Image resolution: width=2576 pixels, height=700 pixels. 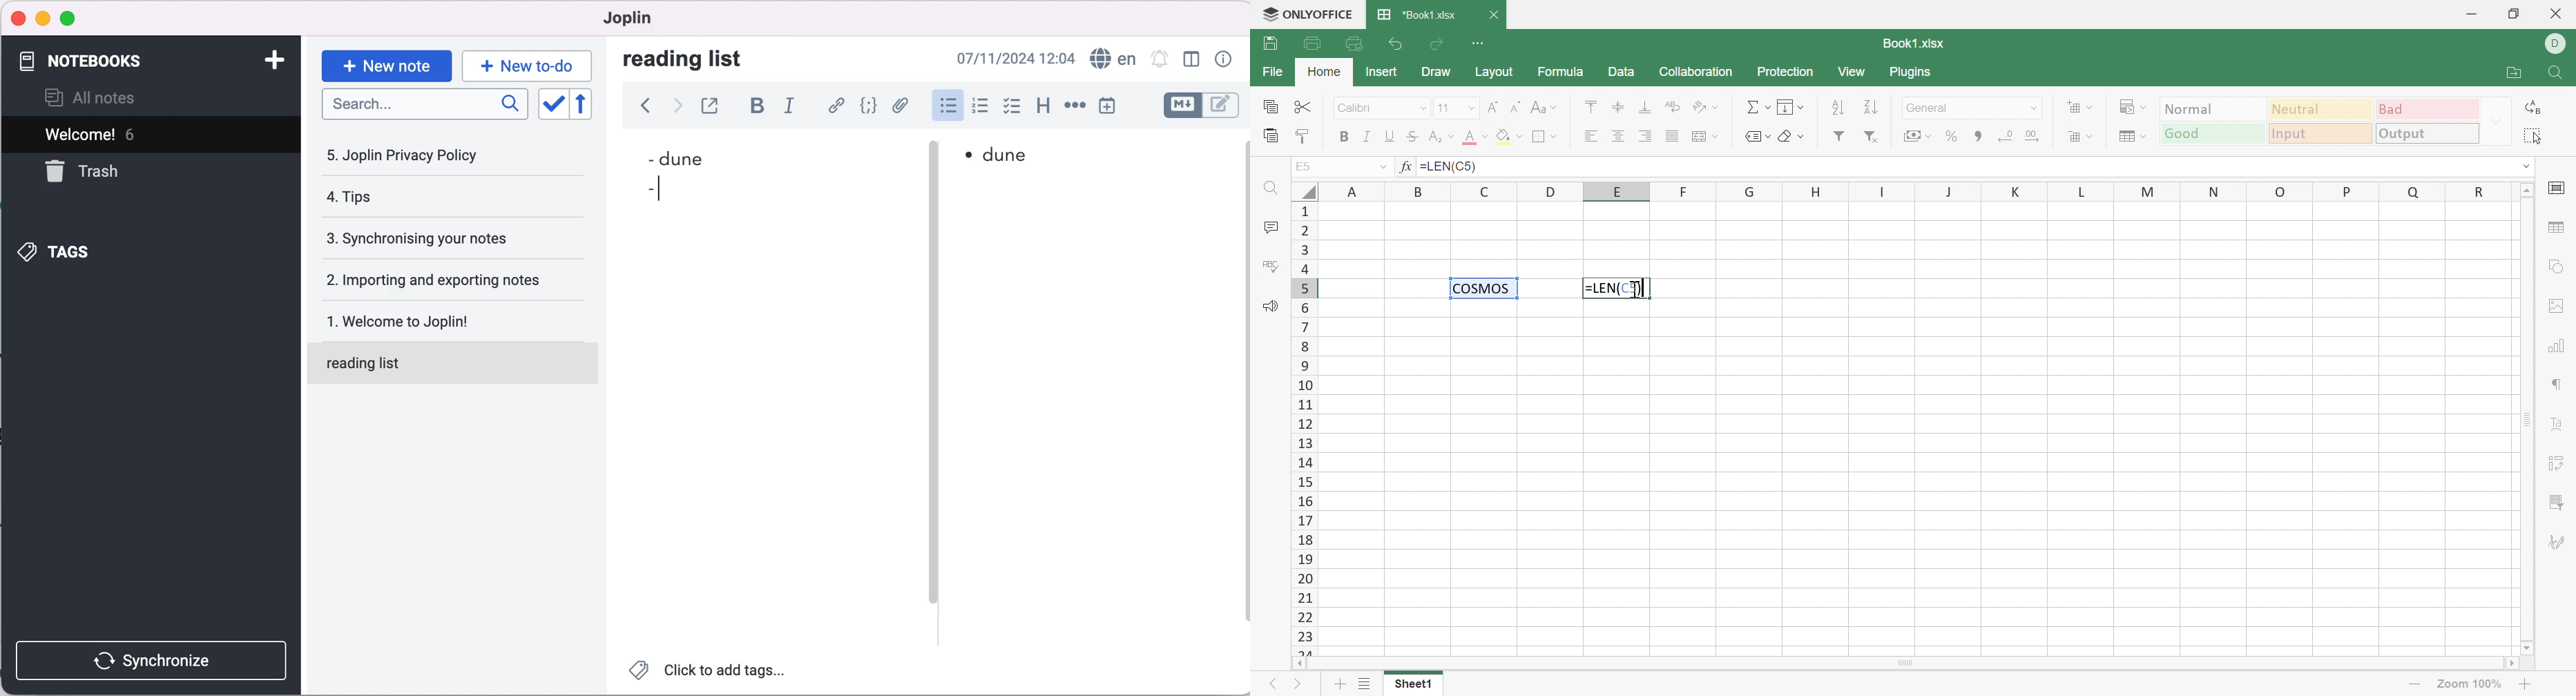 What do you see at coordinates (1854, 73) in the screenshot?
I see `View` at bounding box center [1854, 73].